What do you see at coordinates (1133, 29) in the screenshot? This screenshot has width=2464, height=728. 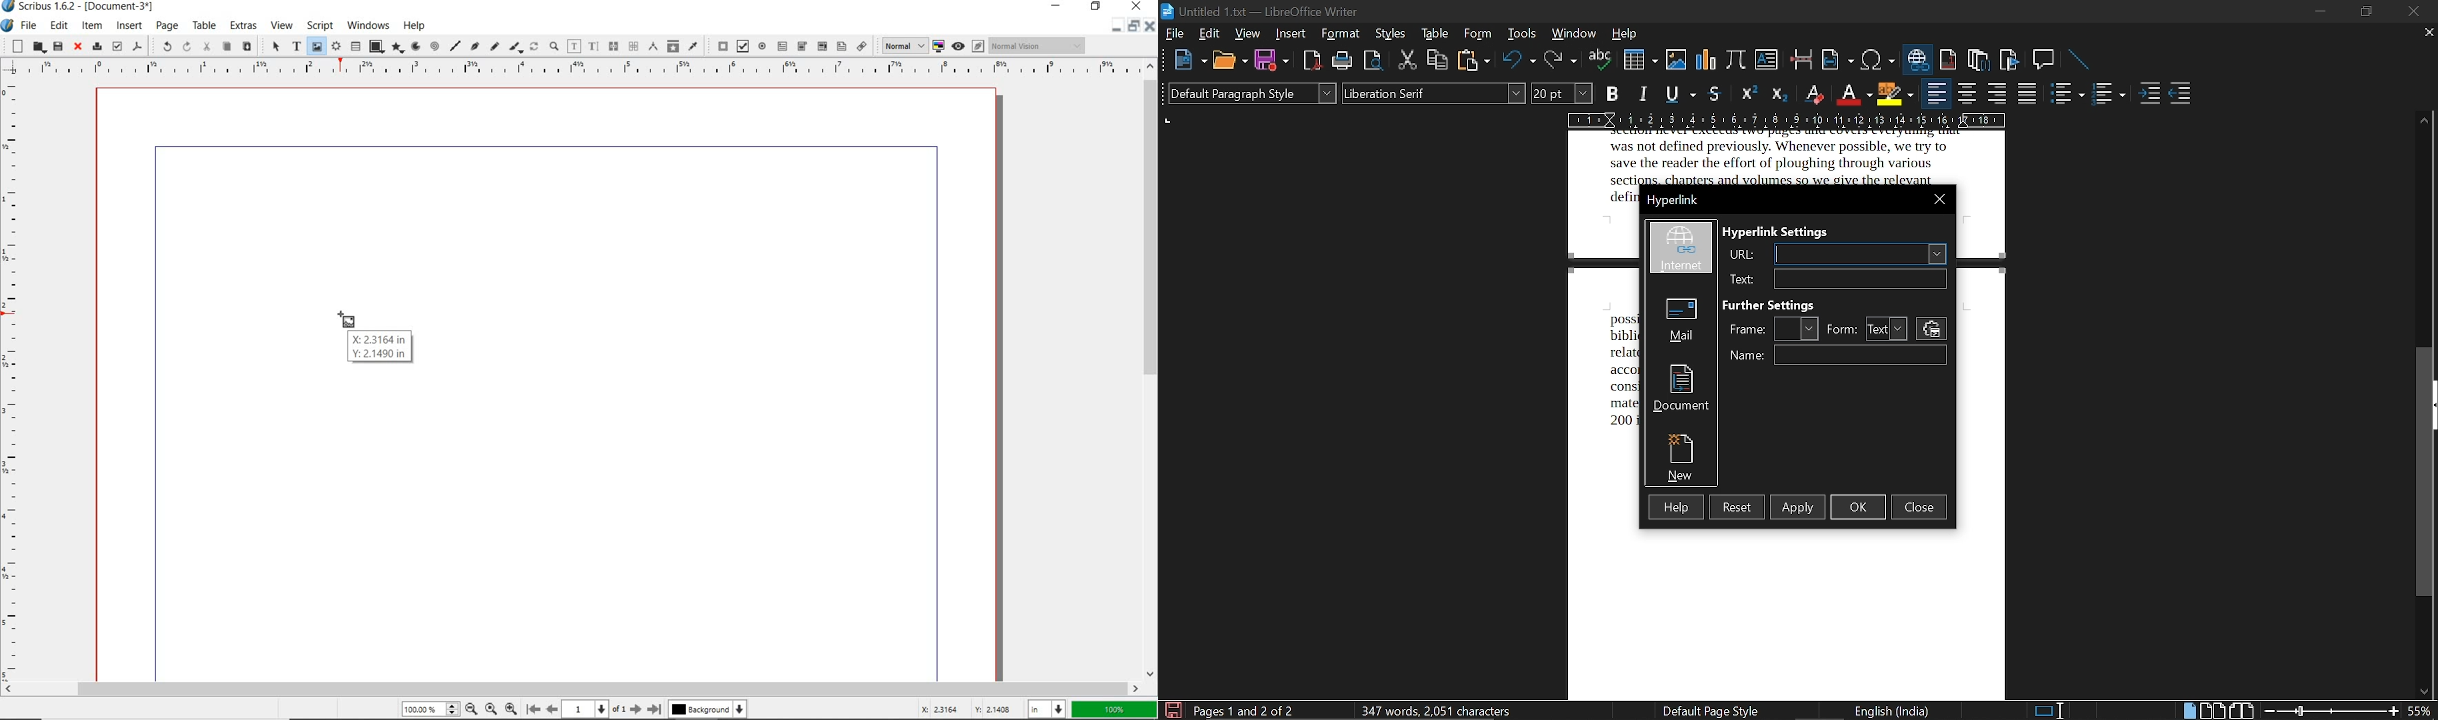 I see `restore` at bounding box center [1133, 29].